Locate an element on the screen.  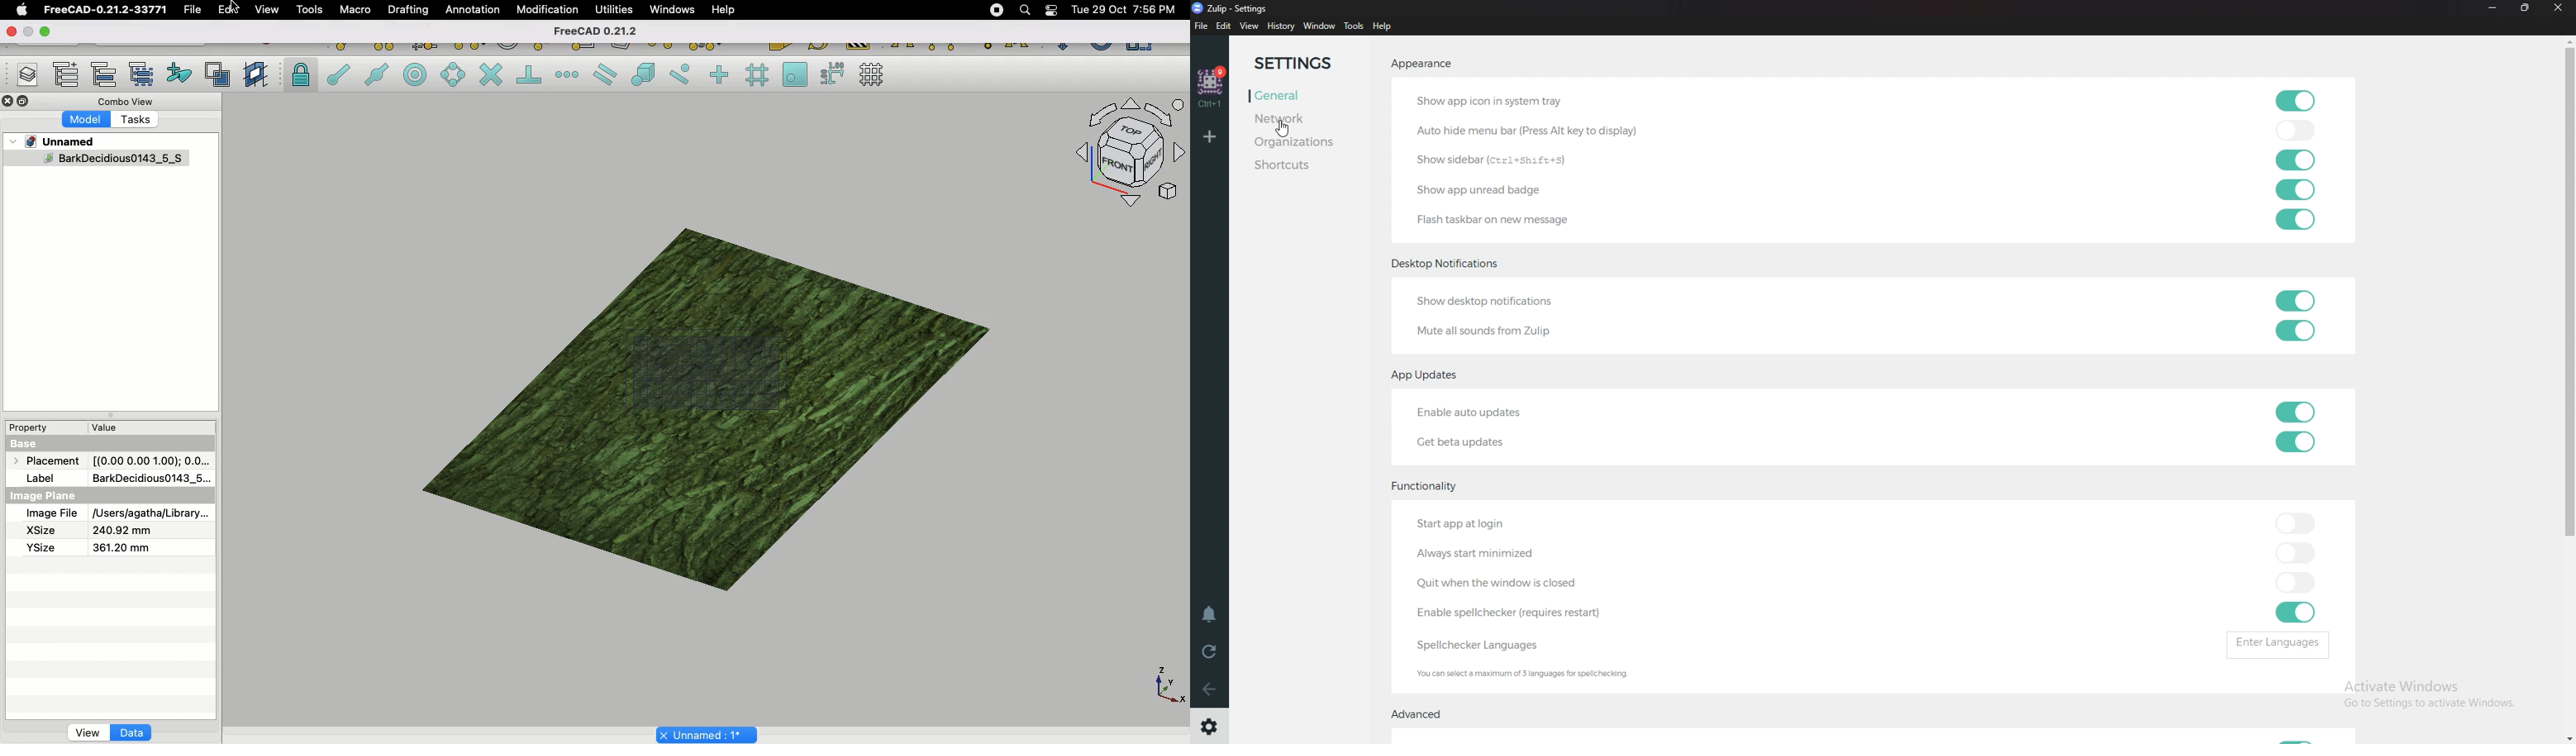
toggle is located at coordinates (2295, 219).